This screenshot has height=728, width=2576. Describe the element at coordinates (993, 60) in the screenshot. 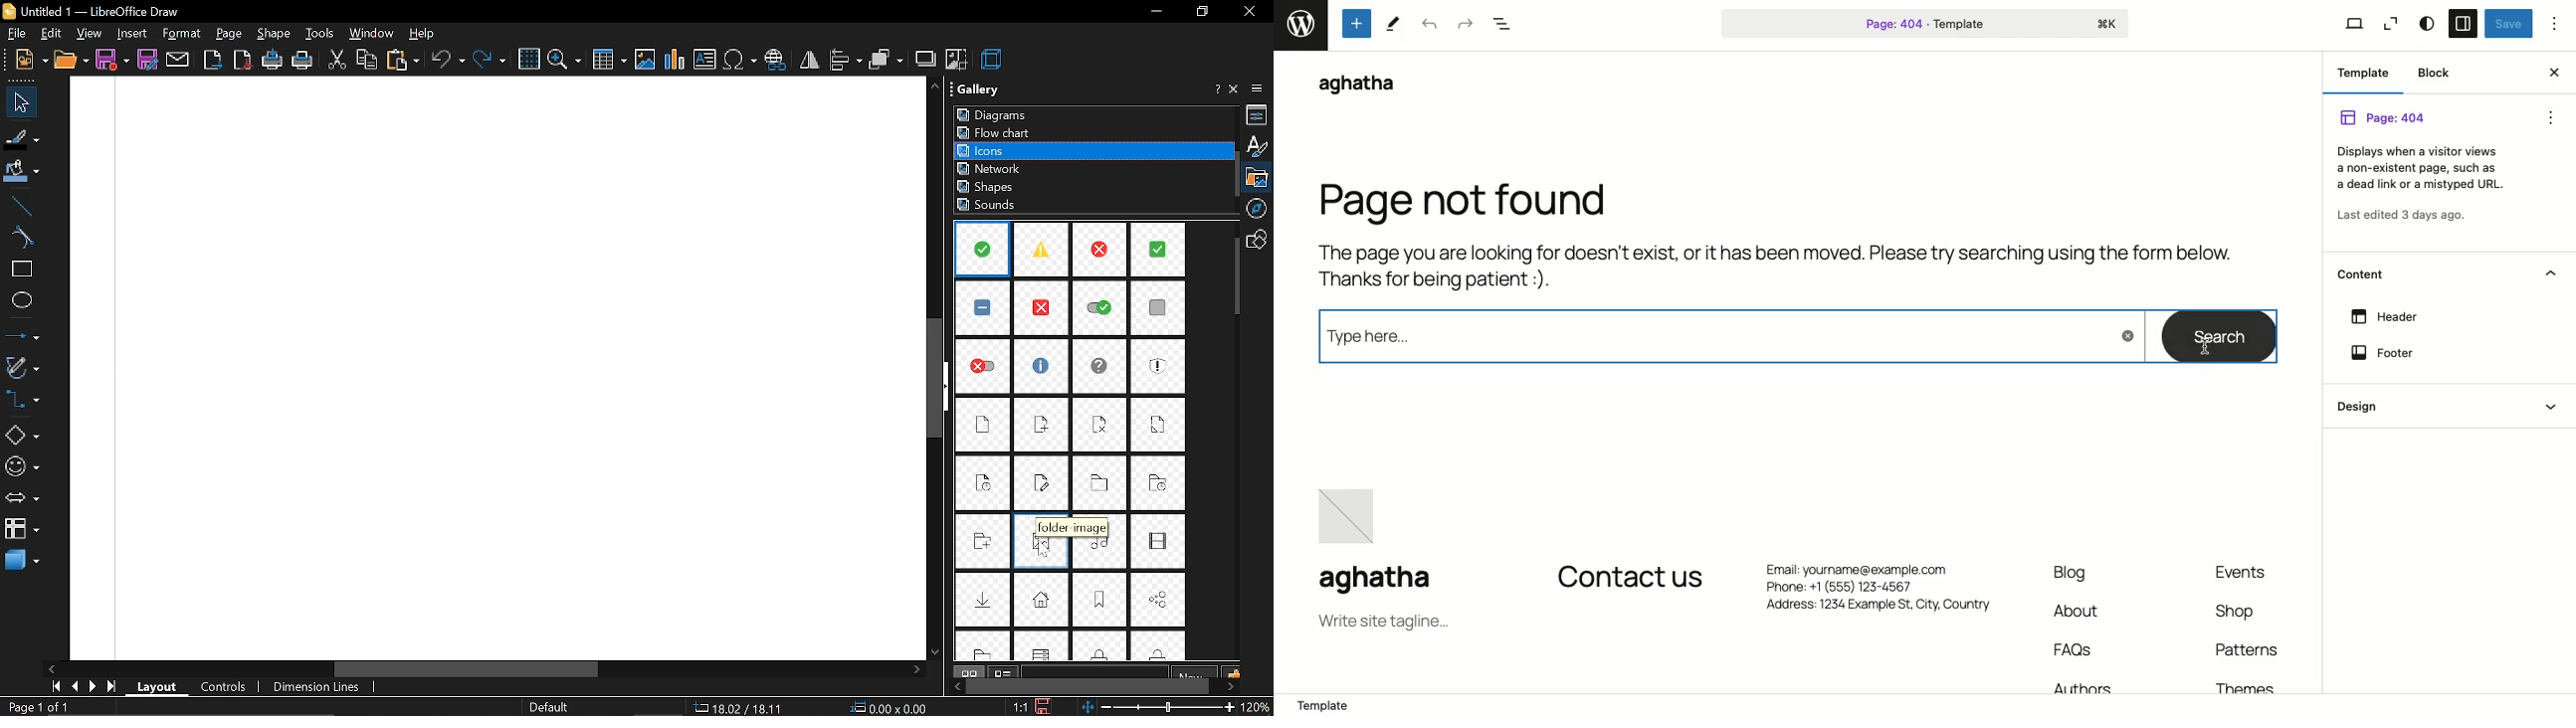

I see `3d effect` at that location.